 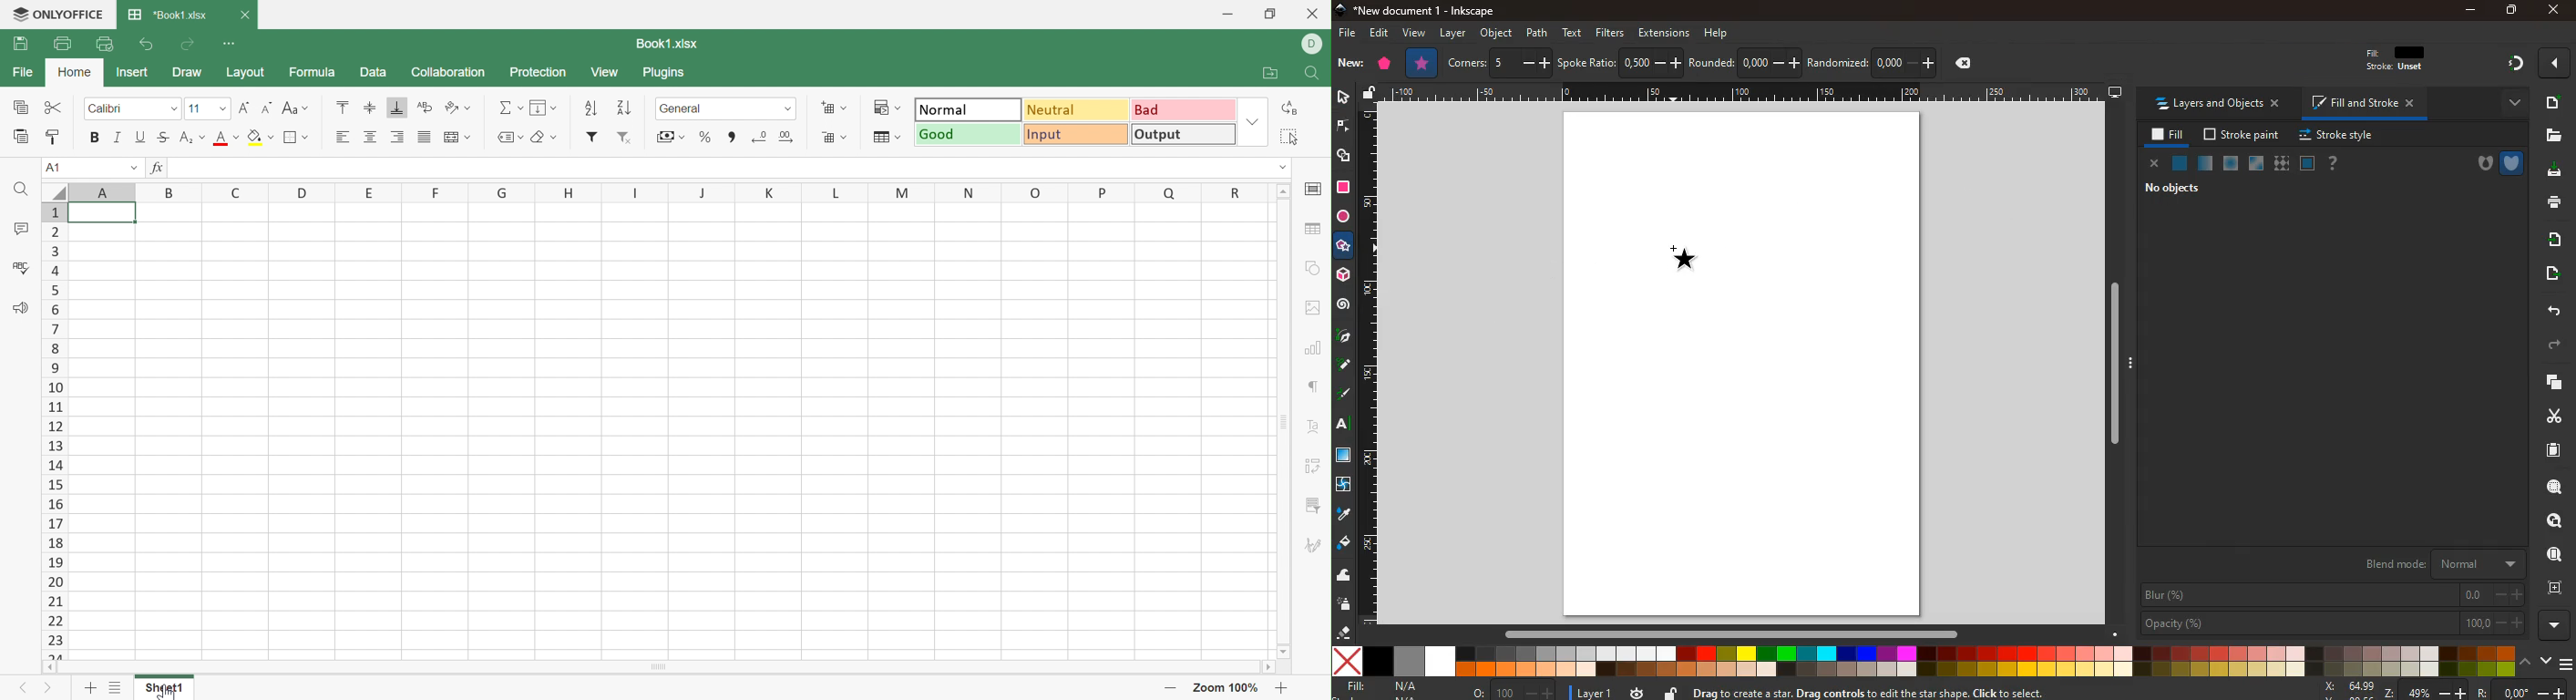 What do you see at coordinates (539, 72) in the screenshot?
I see `Protection` at bounding box center [539, 72].